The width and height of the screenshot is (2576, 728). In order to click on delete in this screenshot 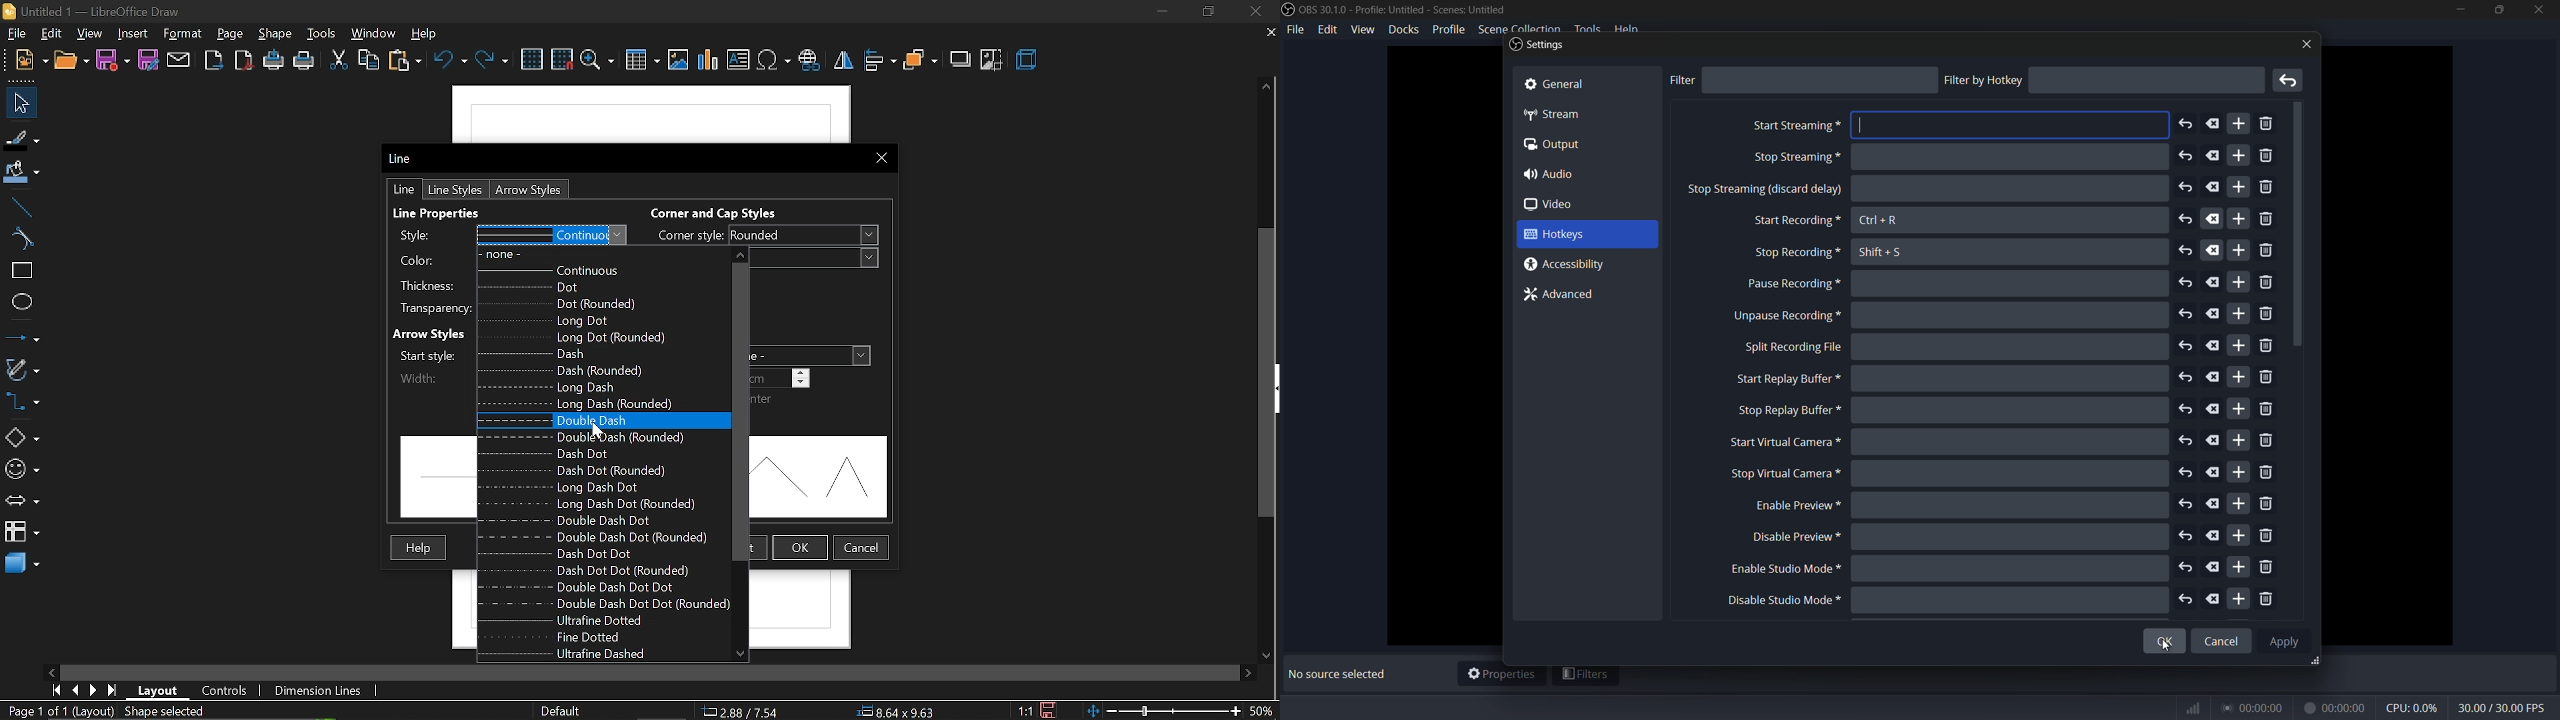, I will do `click(2214, 189)`.